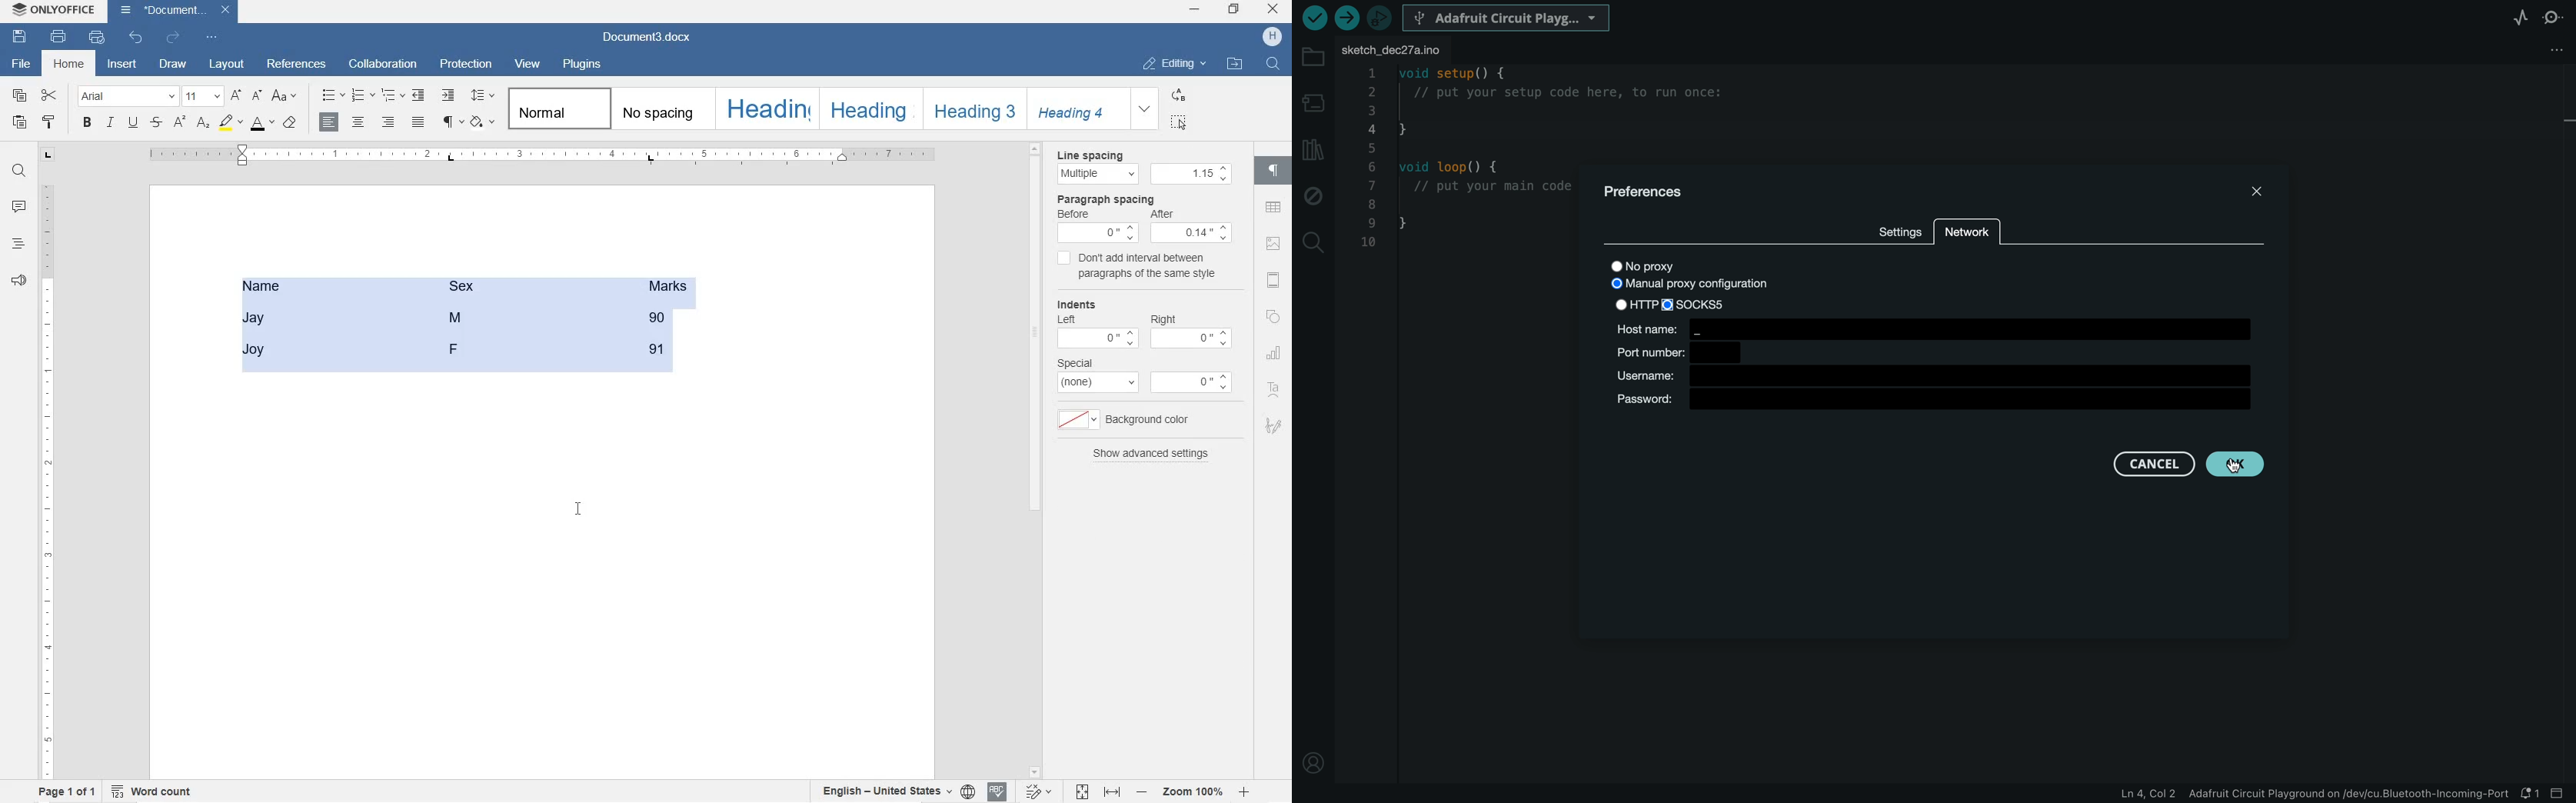 Image resolution: width=2576 pixels, height=812 pixels. I want to click on DECREMENT FONT SIZE, so click(258, 96).